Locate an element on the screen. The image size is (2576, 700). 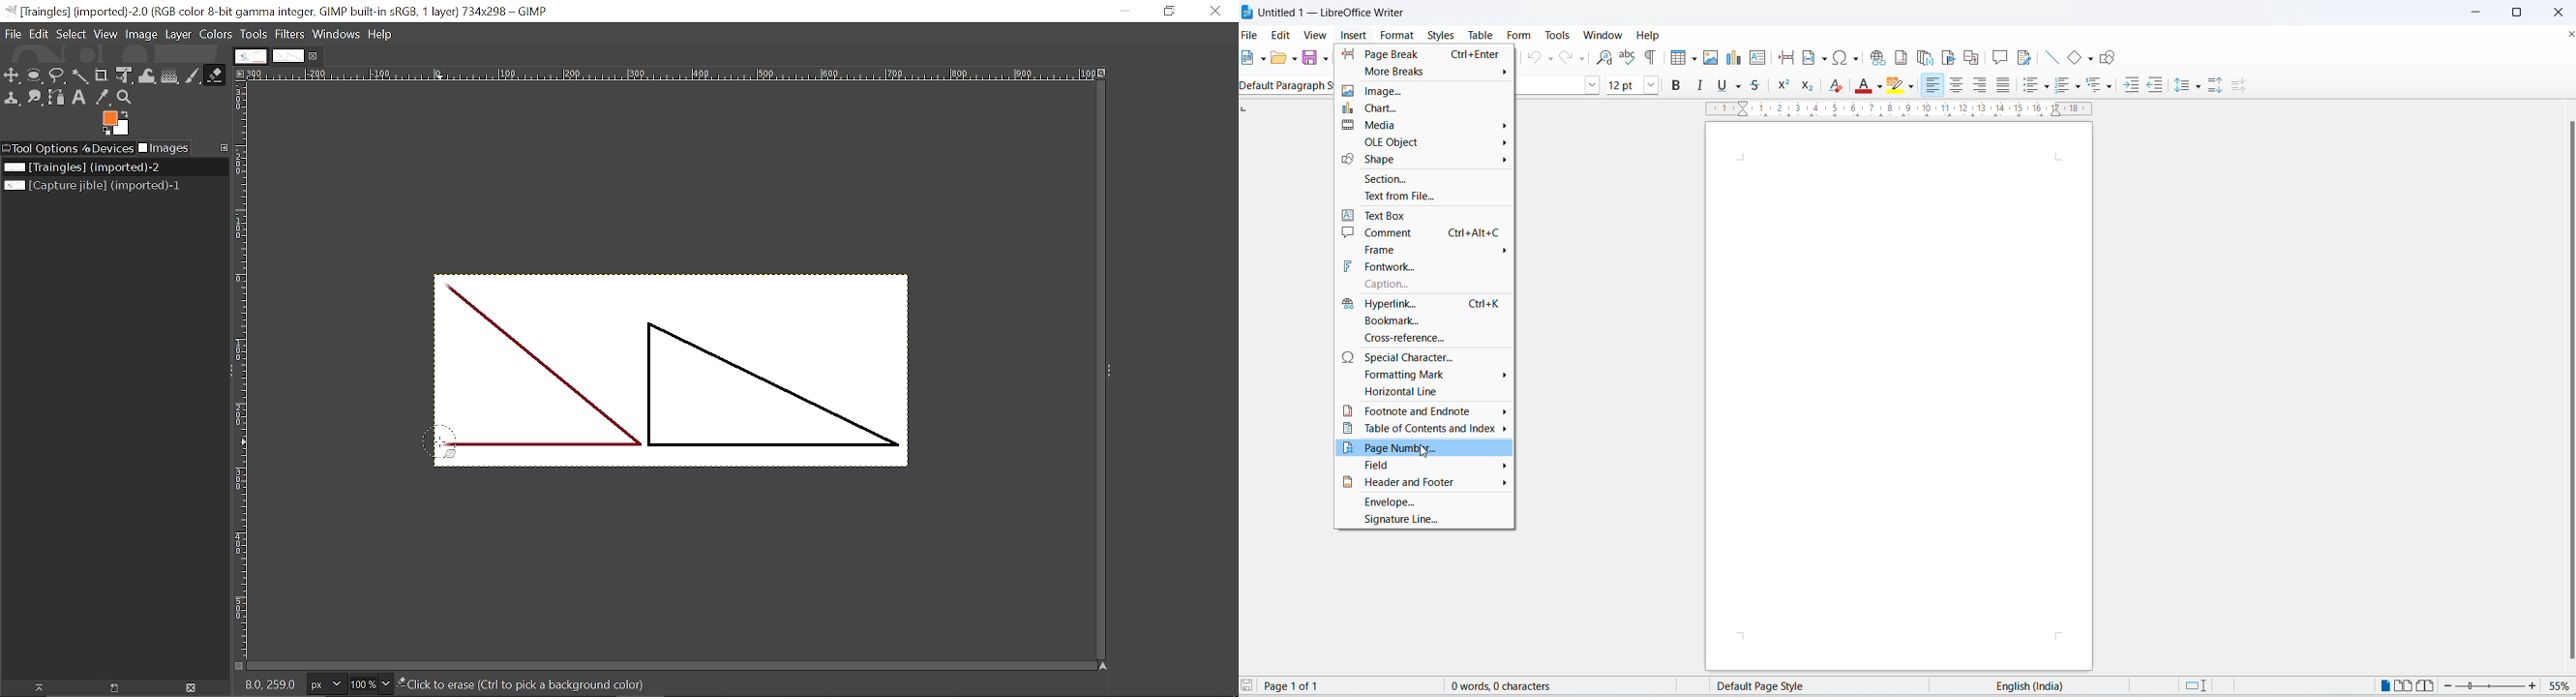
insert field is located at coordinates (1814, 57).